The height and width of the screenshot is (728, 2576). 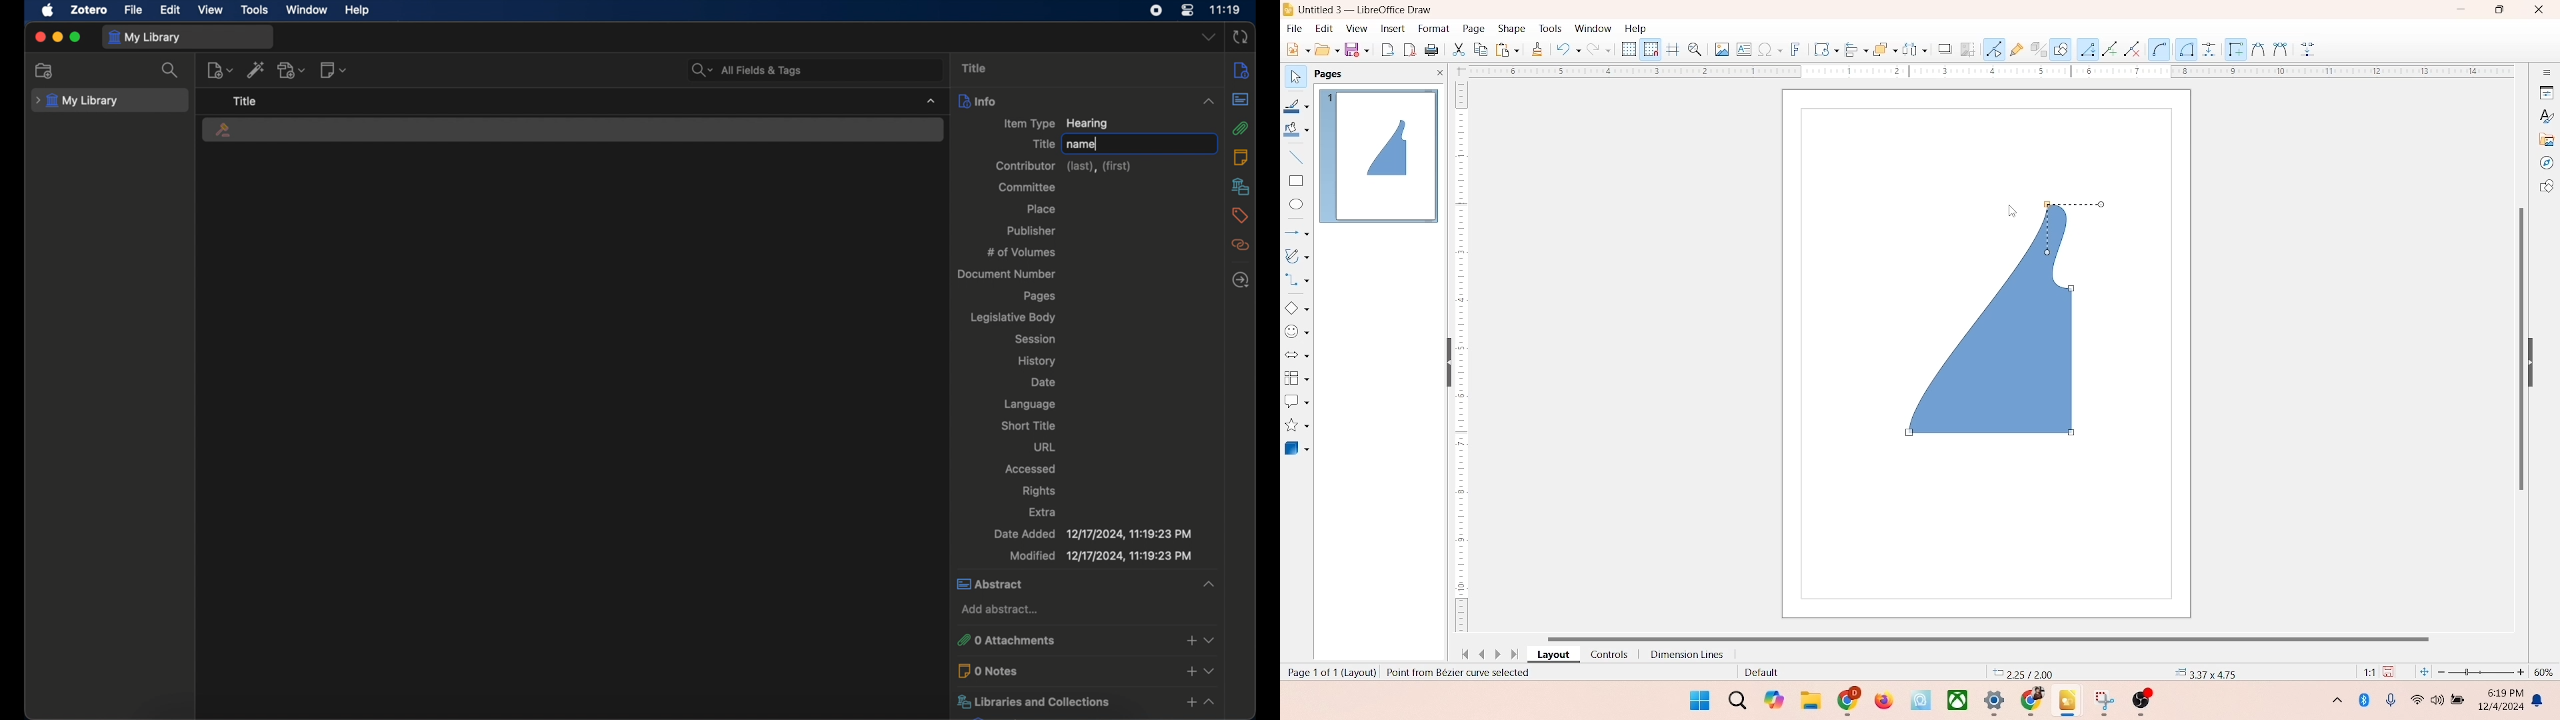 I want to click on time, so click(x=1224, y=9).